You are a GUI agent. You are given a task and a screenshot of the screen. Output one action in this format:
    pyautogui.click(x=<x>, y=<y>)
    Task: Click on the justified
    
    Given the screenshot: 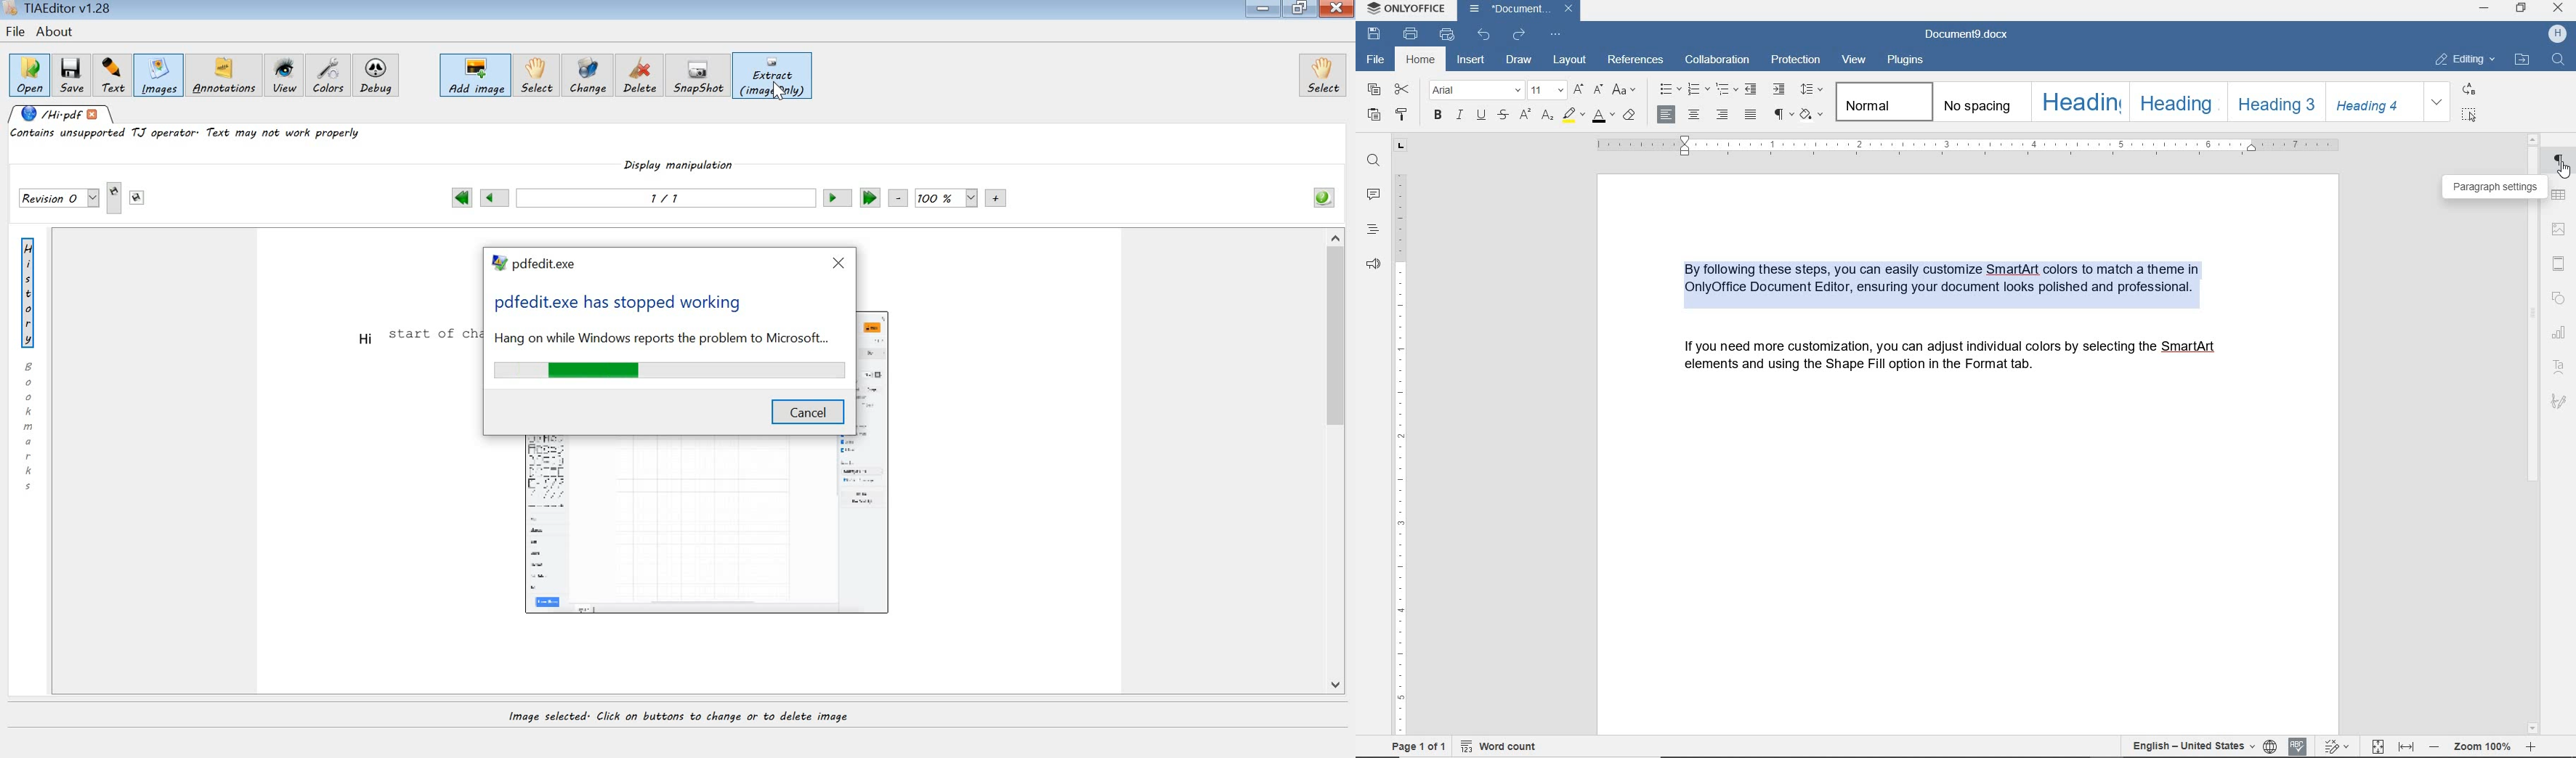 What is the action you would take?
    pyautogui.click(x=1748, y=116)
    